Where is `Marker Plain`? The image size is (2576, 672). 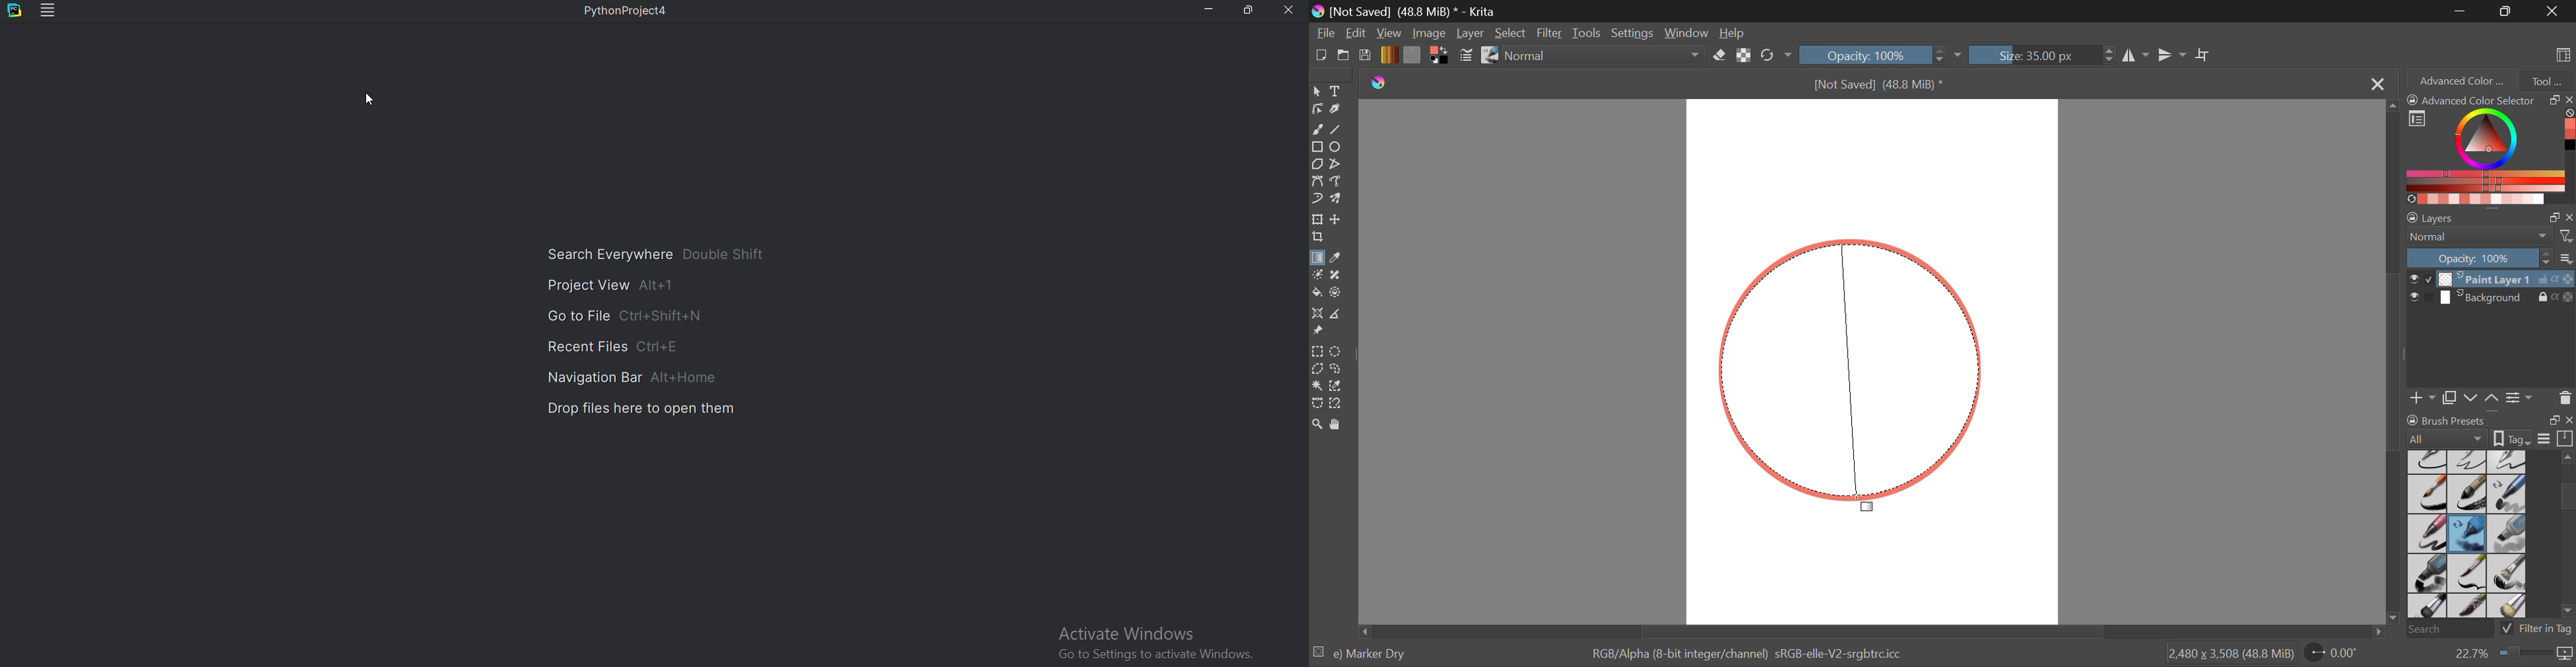
Marker Plain is located at coordinates (2427, 574).